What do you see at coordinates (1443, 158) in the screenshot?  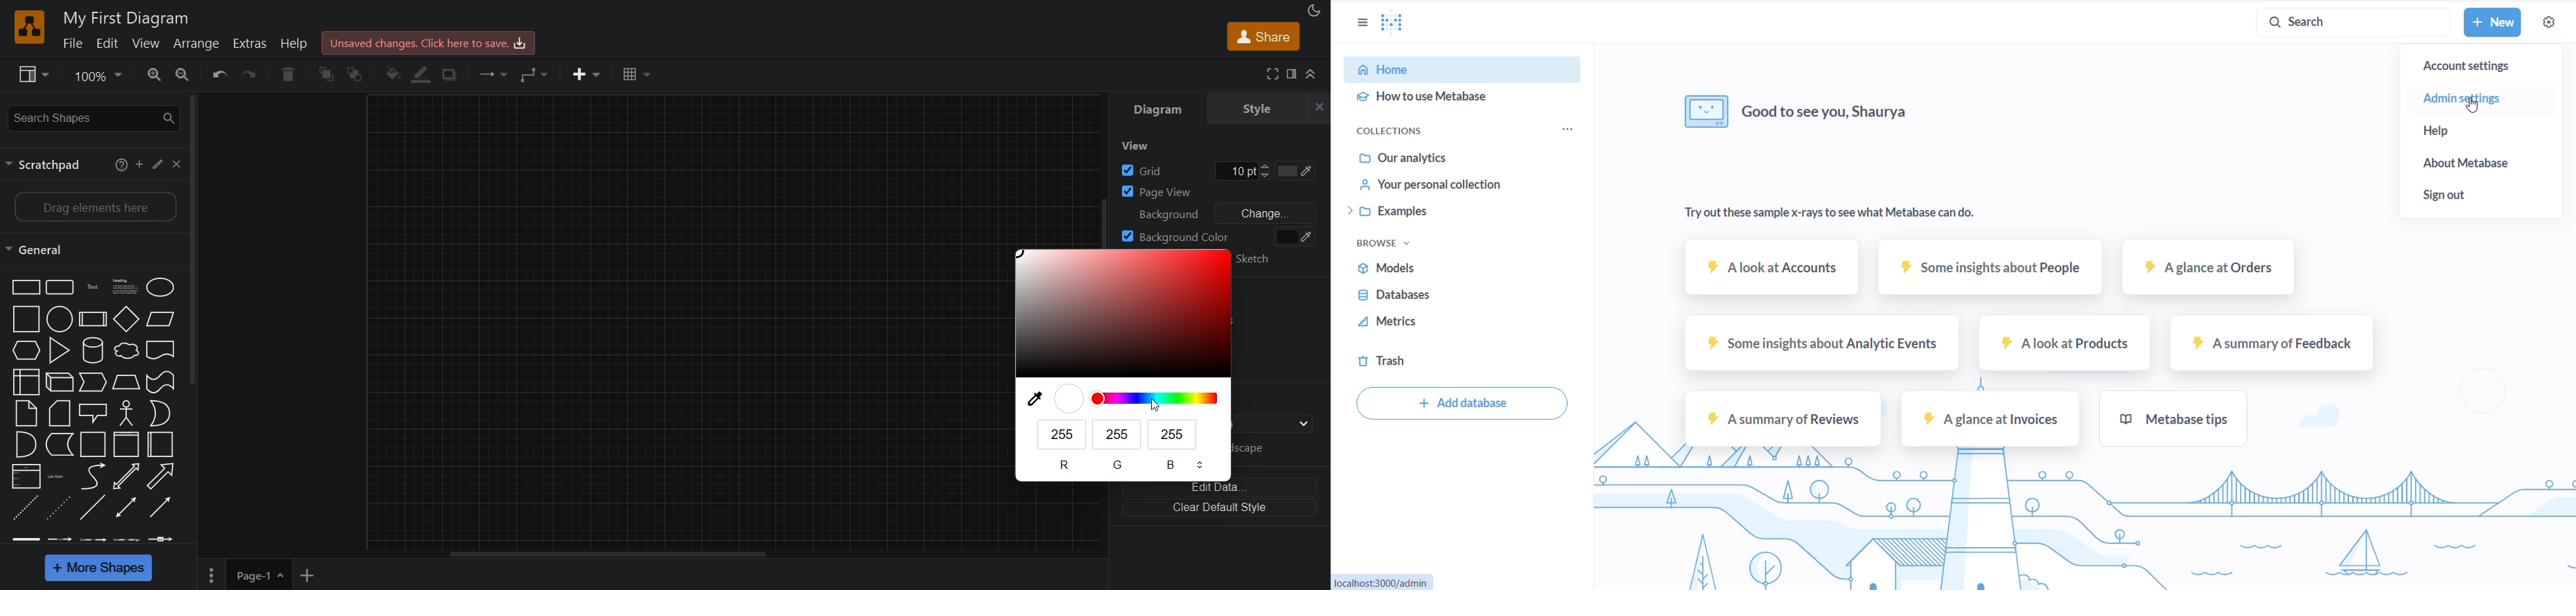 I see `OUR ANALYTICS` at bounding box center [1443, 158].